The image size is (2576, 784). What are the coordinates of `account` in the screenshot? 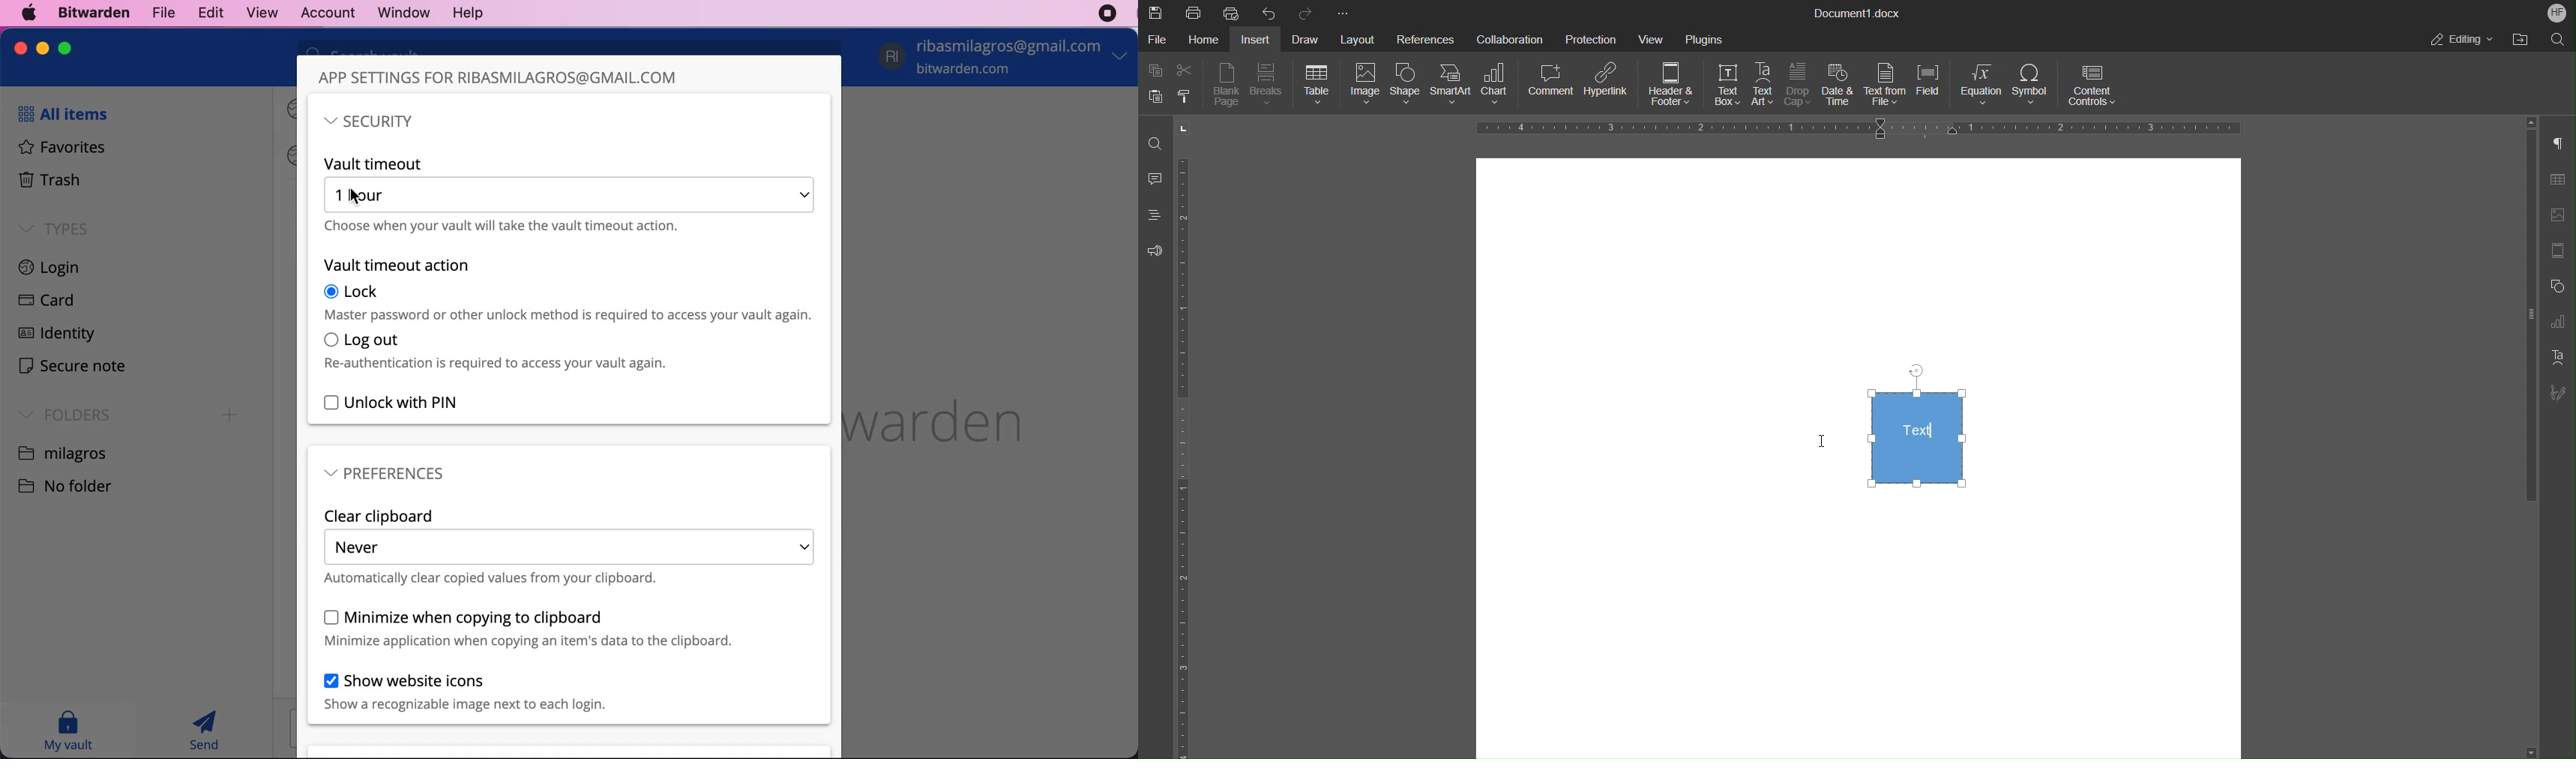 It's located at (1006, 59).